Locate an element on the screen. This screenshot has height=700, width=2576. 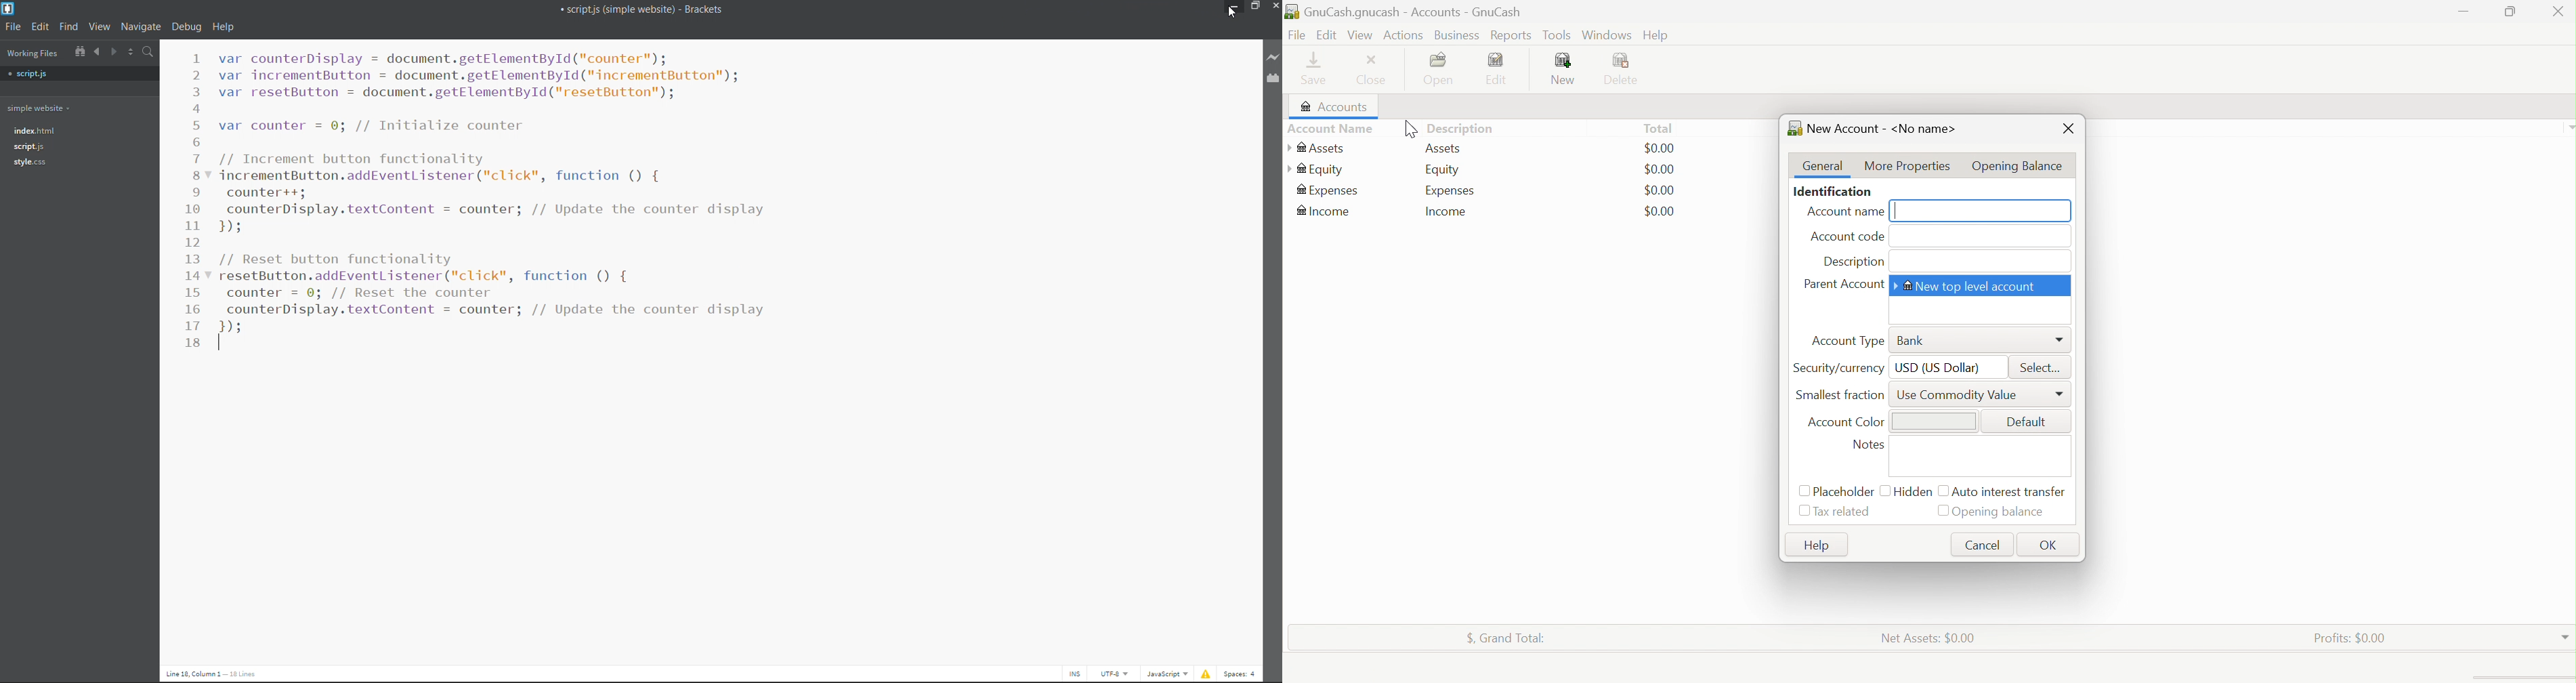
Checkbox is located at coordinates (1884, 489).